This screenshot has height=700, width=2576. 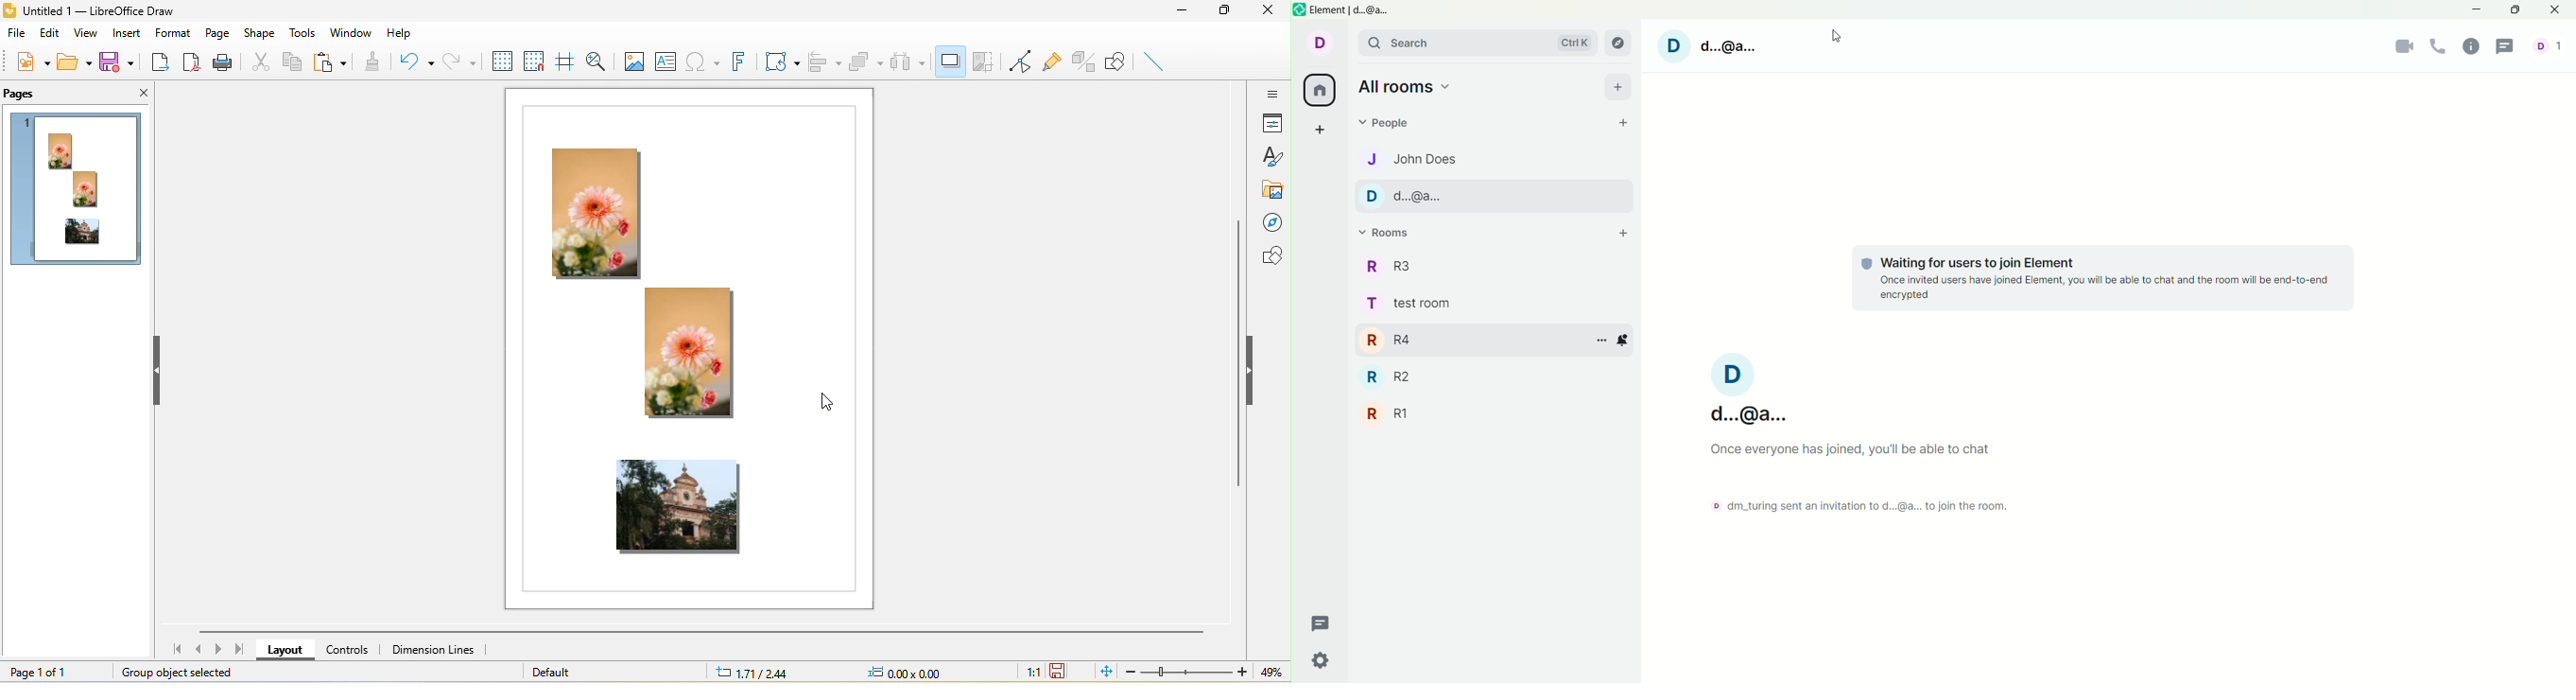 I want to click on default, so click(x=567, y=671).